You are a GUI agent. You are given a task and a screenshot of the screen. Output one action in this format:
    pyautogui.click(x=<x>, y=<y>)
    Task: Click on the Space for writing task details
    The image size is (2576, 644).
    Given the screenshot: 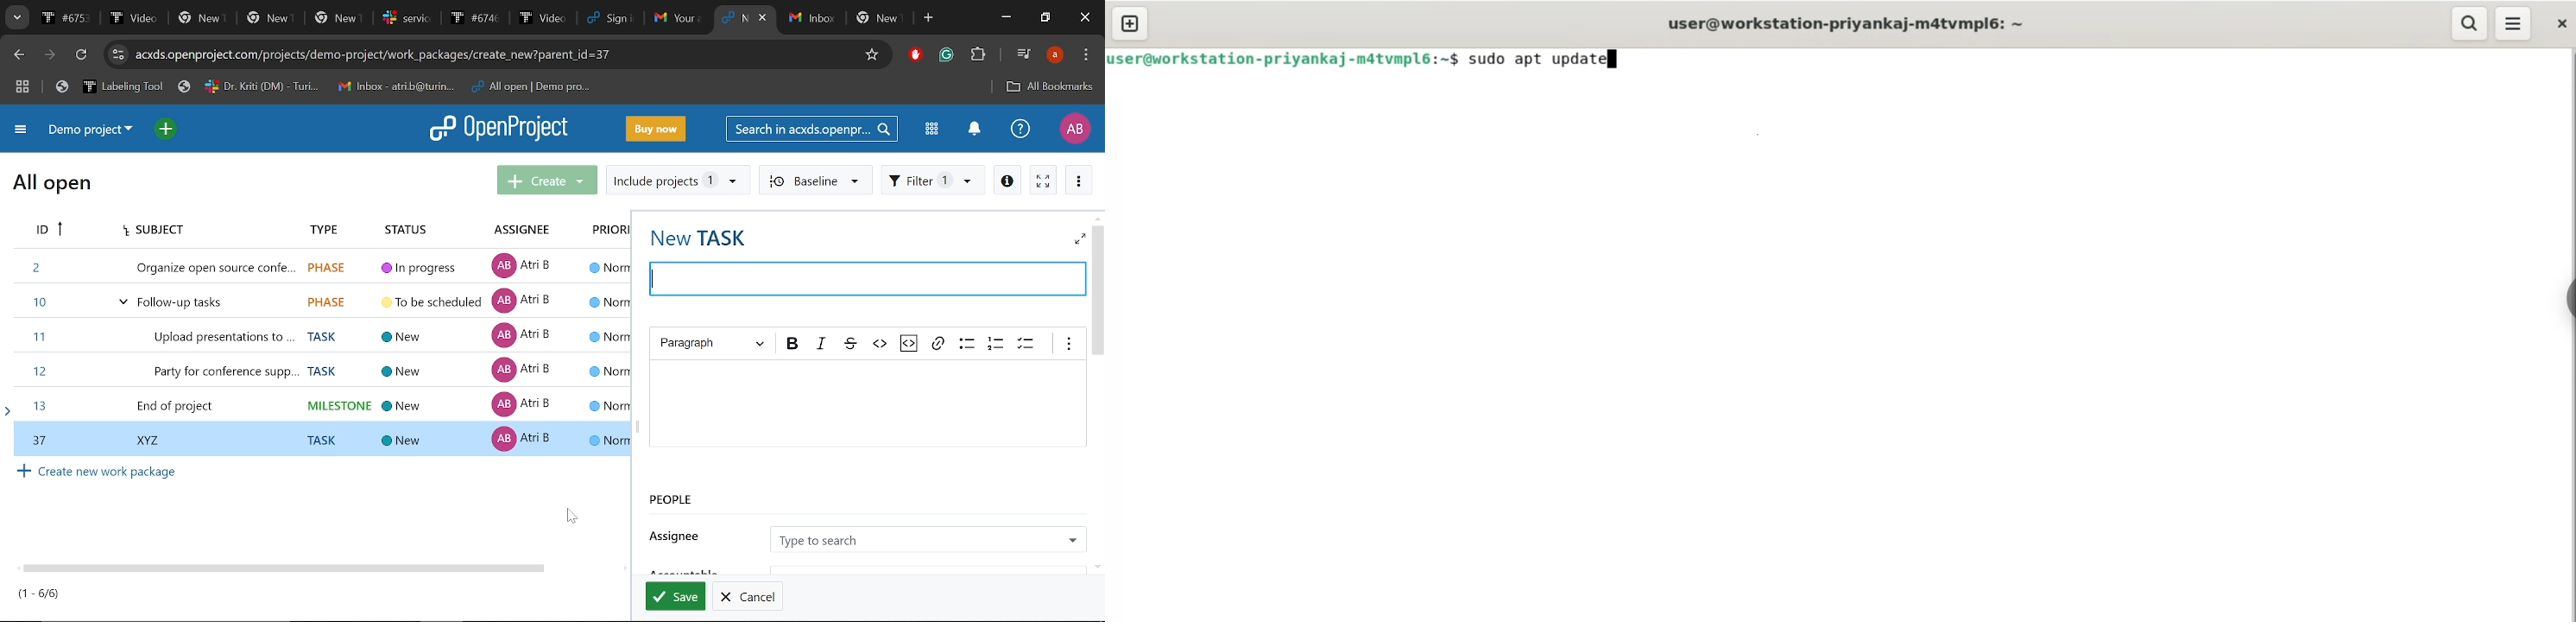 What is the action you would take?
    pyautogui.click(x=868, y=405)
    